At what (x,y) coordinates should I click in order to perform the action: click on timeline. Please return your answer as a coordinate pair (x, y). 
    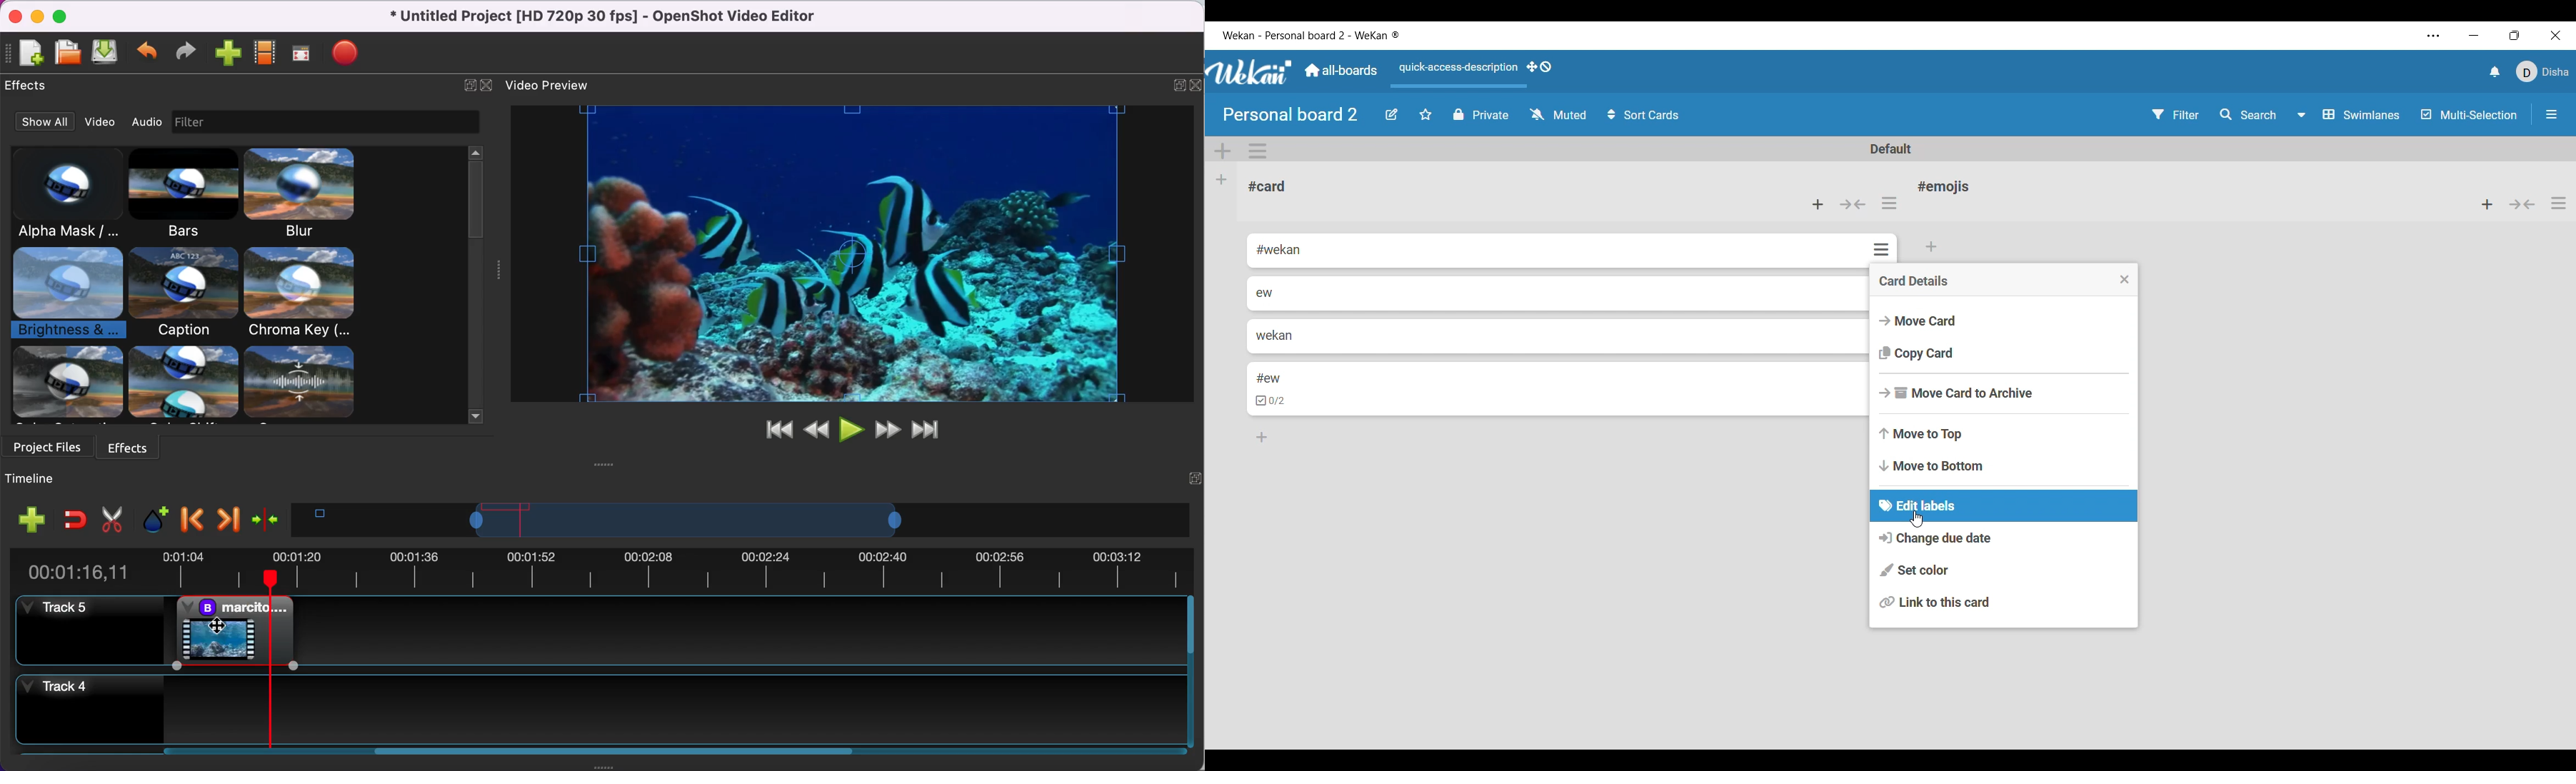
    Looking at the image, I should click on (59, 478).